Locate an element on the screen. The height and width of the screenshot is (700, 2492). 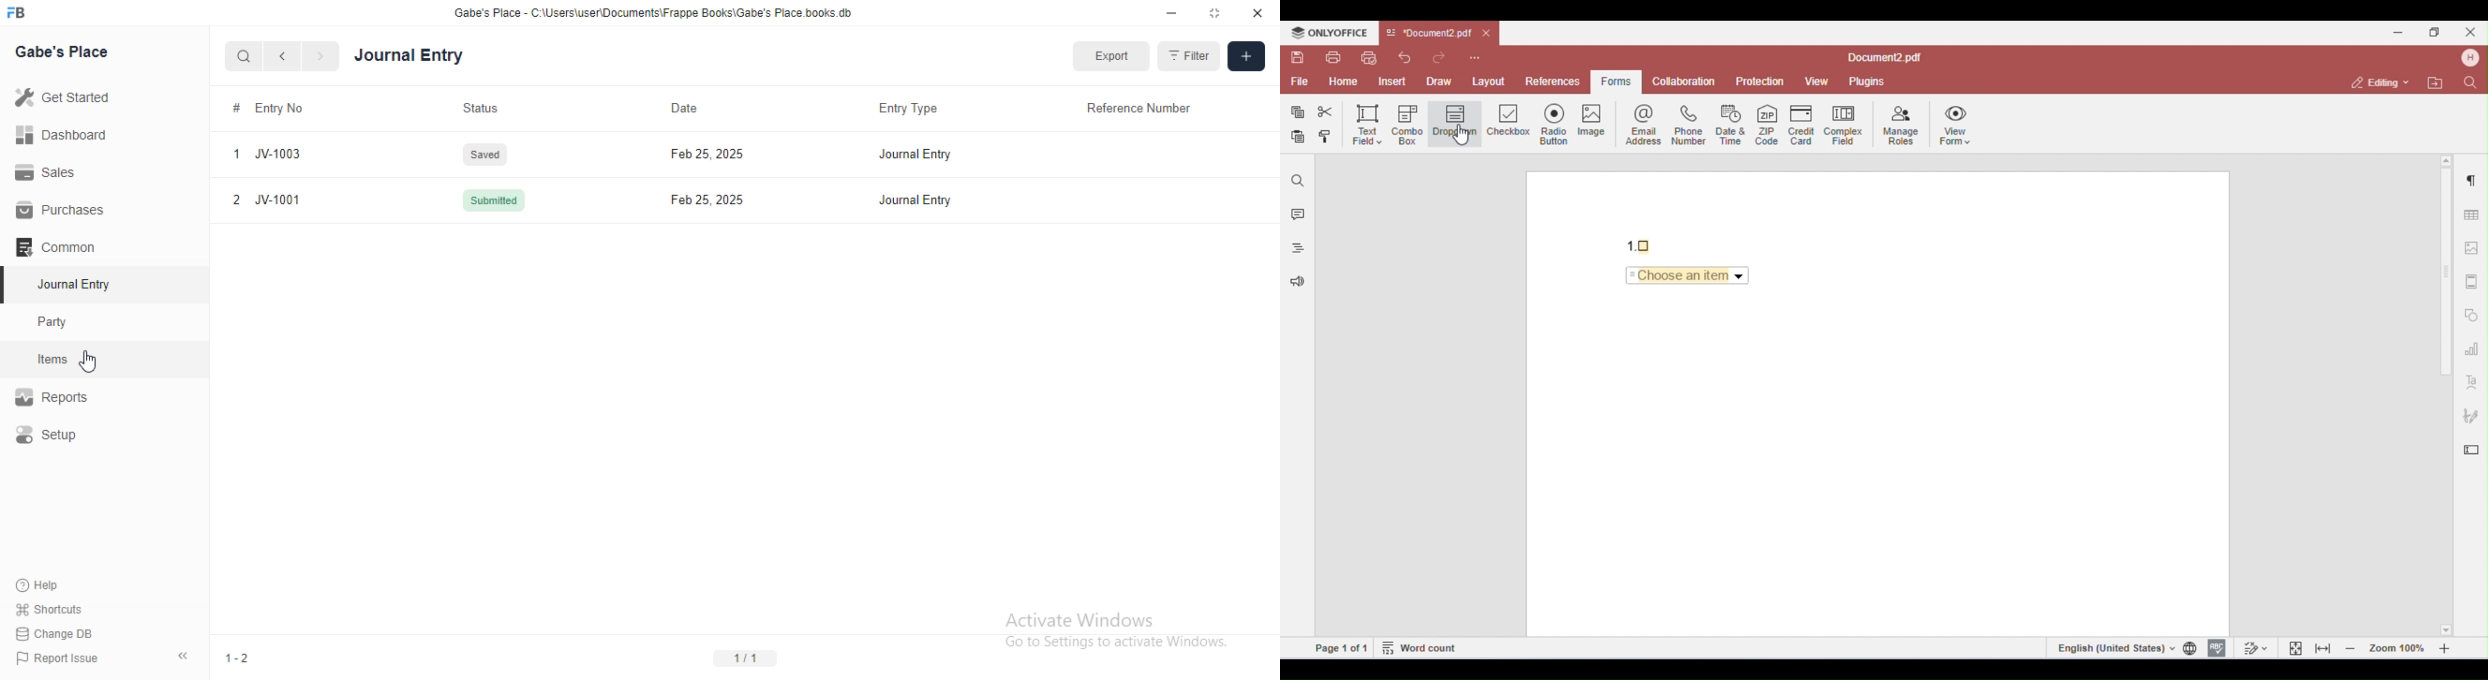
Reports is located at coordinates (61, 396).